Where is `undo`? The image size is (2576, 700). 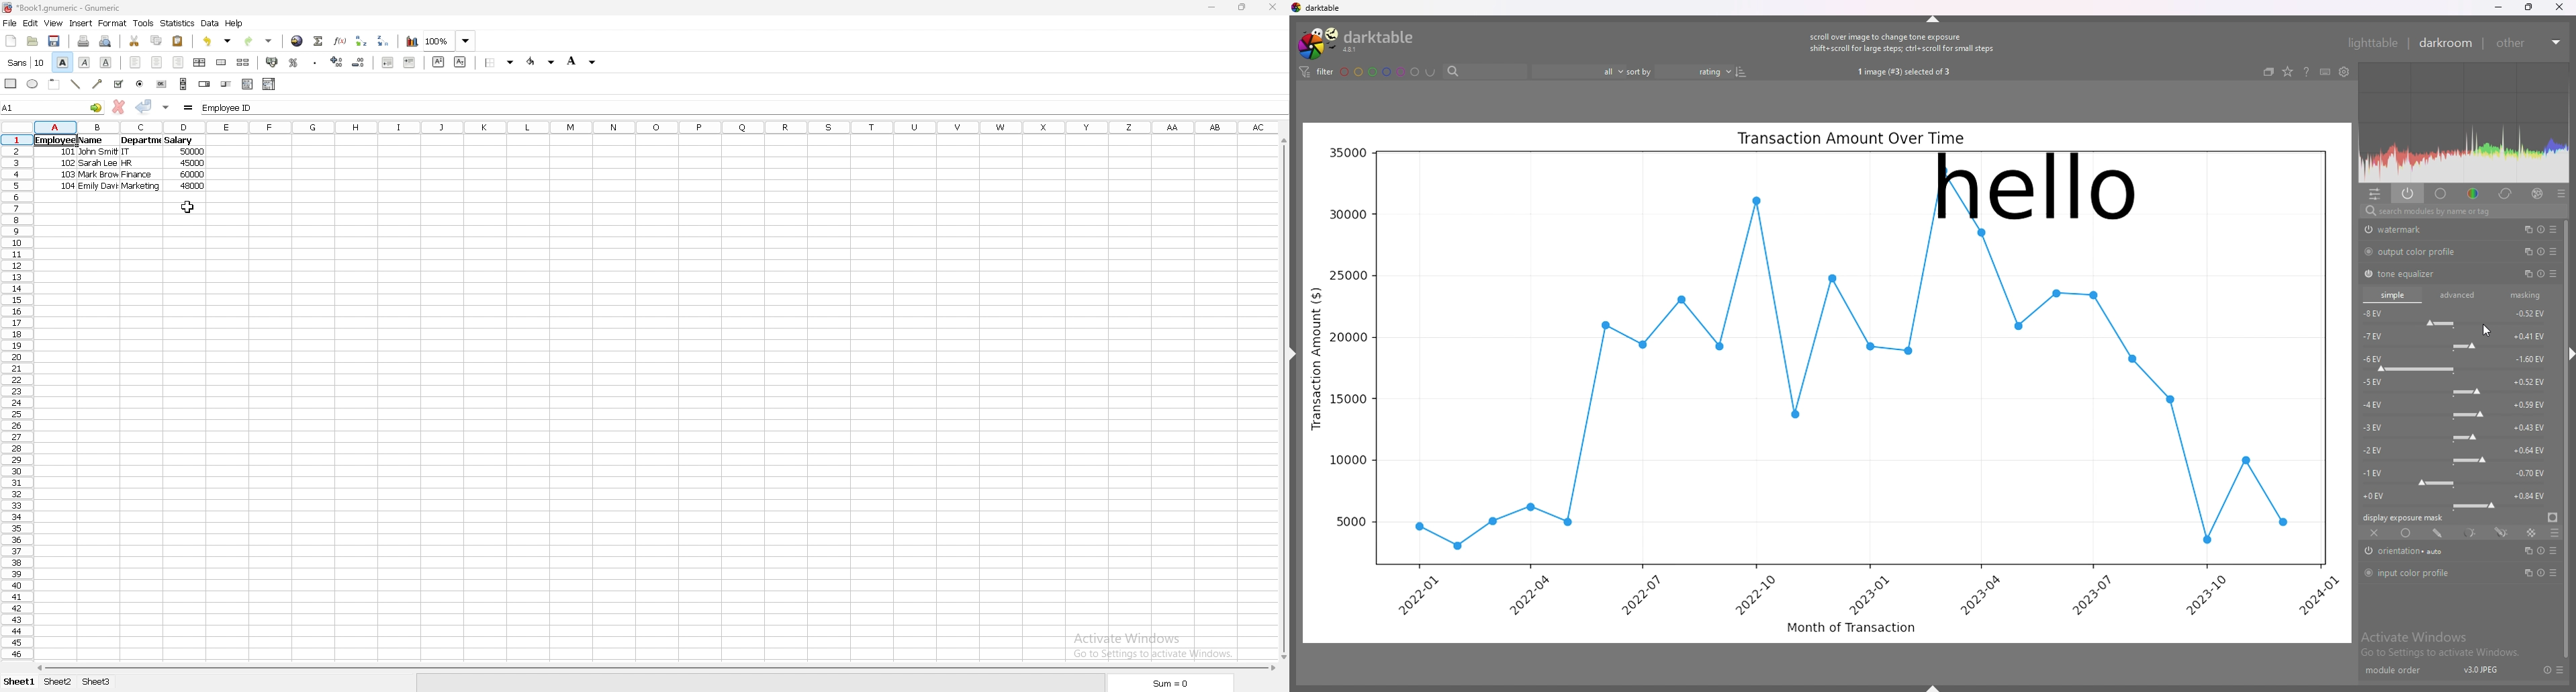 undo is located at coordinates (218, 41).